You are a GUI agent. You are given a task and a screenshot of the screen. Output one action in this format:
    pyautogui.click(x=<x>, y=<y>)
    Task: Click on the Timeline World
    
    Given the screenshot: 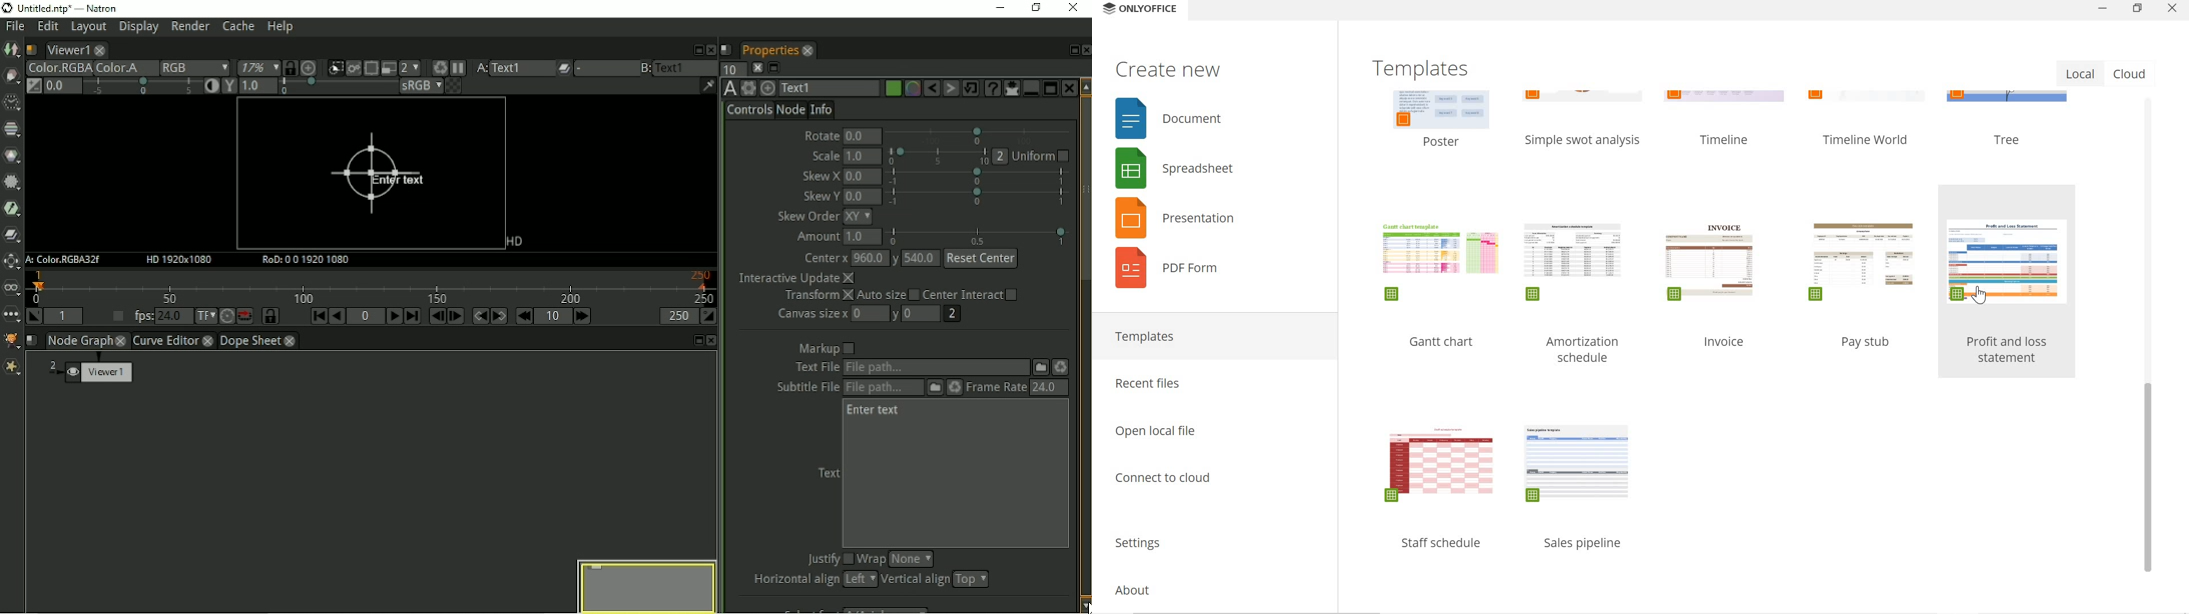 What is the action you would take?
    pyautogui.click(x=1869, y=140)
    